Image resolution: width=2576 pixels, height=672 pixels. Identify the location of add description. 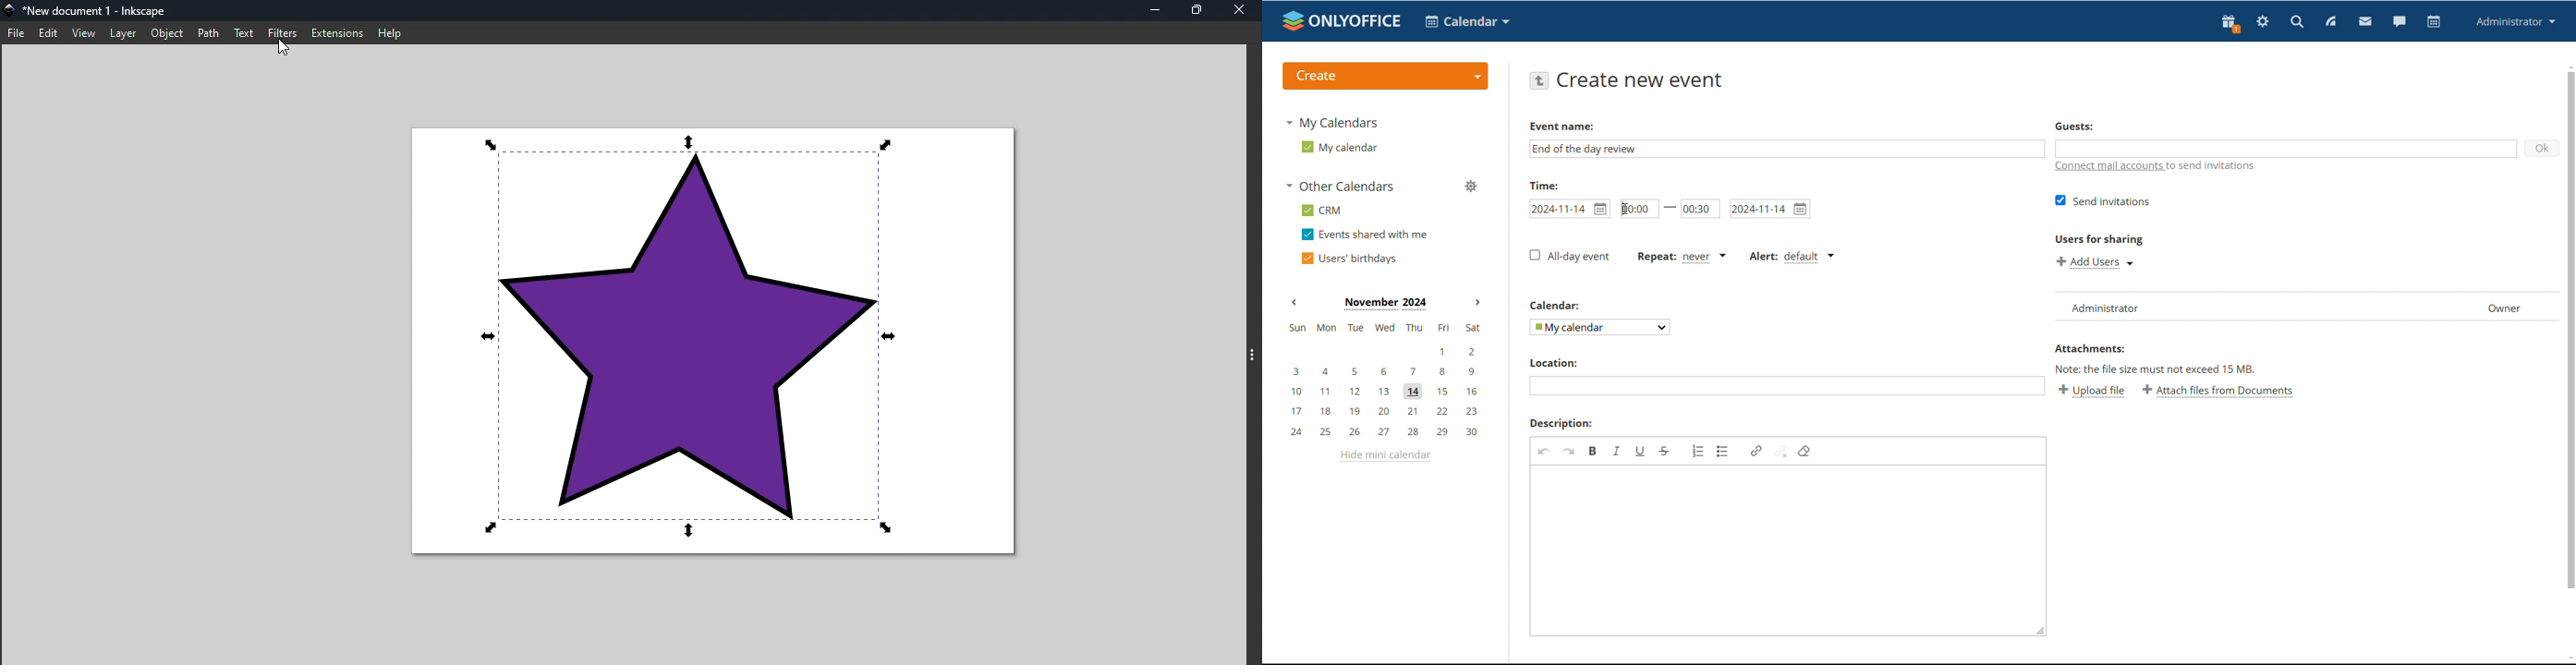
(1787, 551).